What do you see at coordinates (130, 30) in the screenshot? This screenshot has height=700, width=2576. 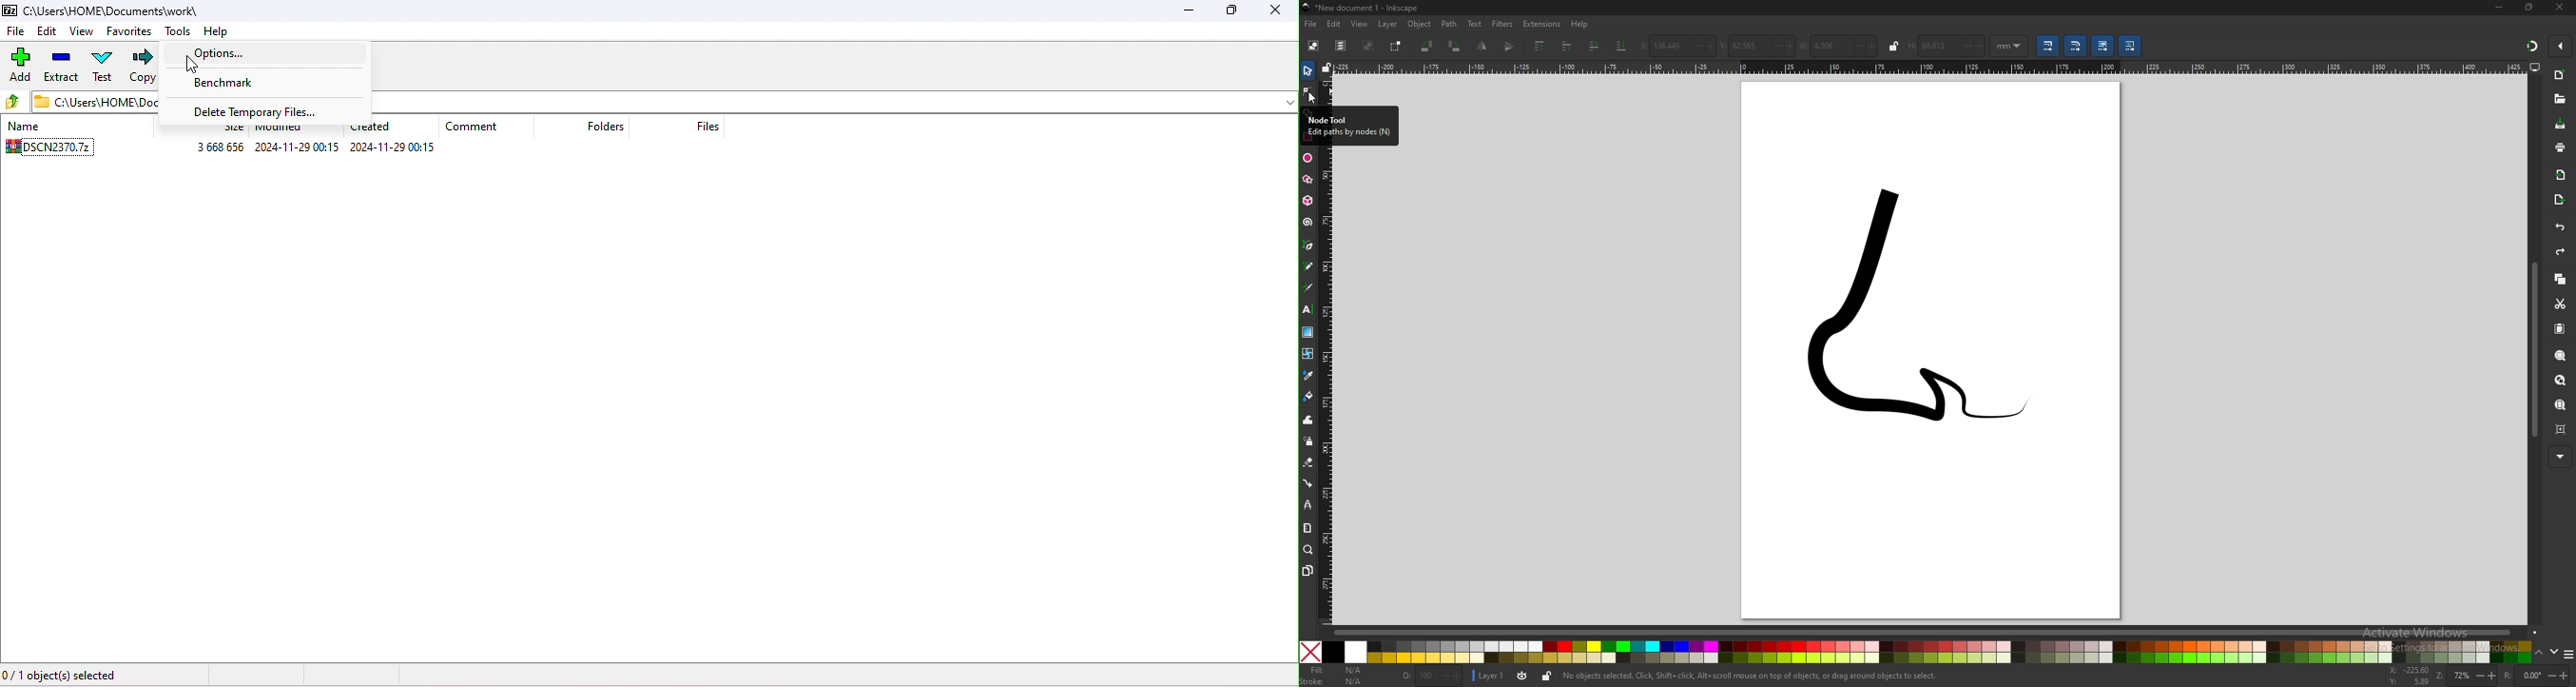 I see `favorites` at bounding box center [130, 30].